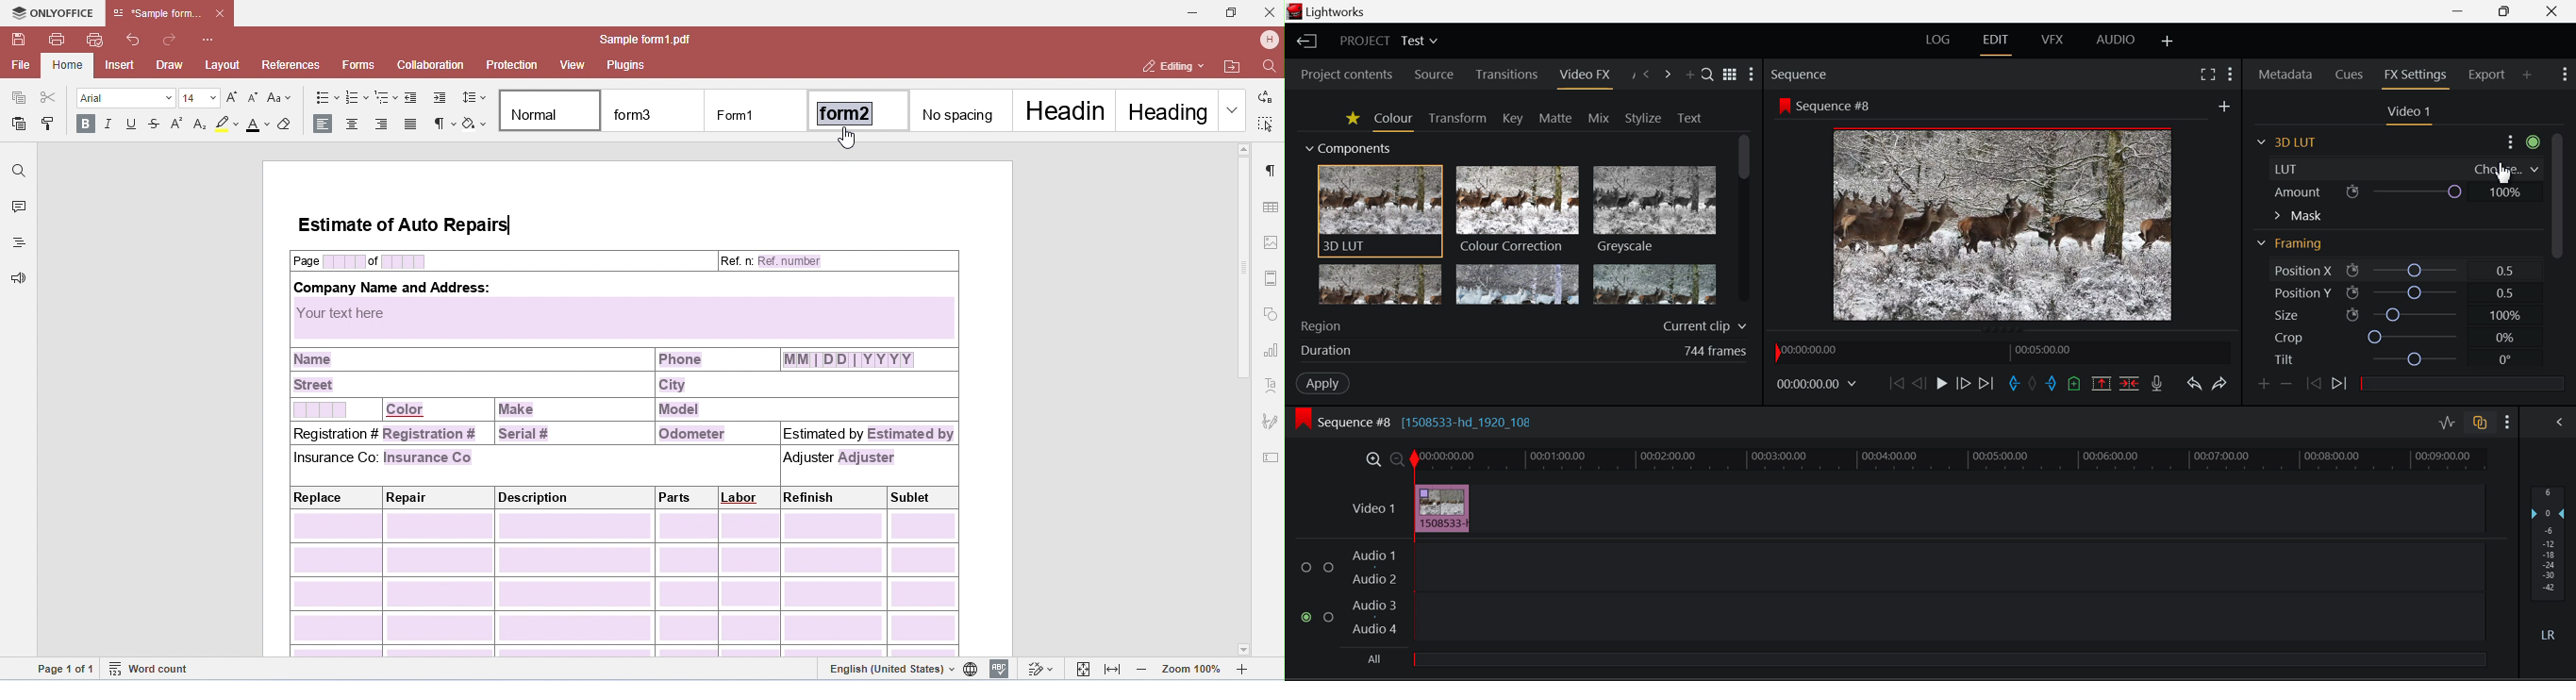 The image size is (2576, 700). I want to click on Audio Track, so click(1950, 615).